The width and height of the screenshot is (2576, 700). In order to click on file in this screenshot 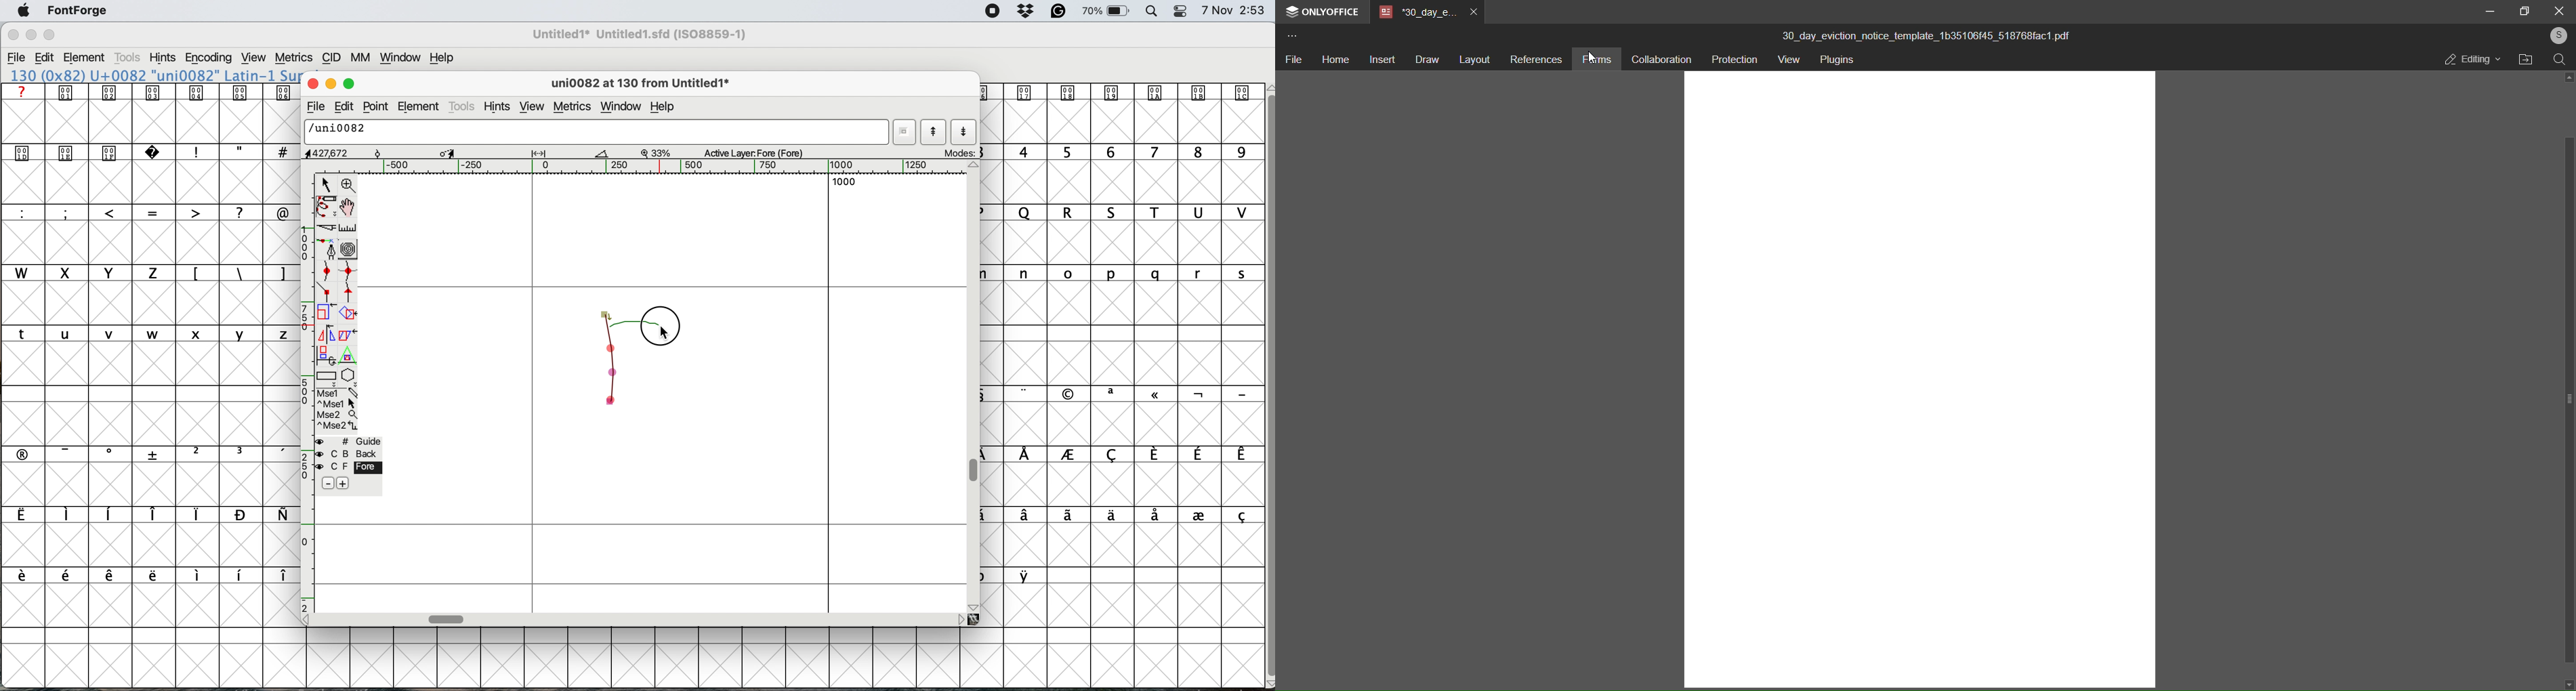, I will do `click(19, 58)`.